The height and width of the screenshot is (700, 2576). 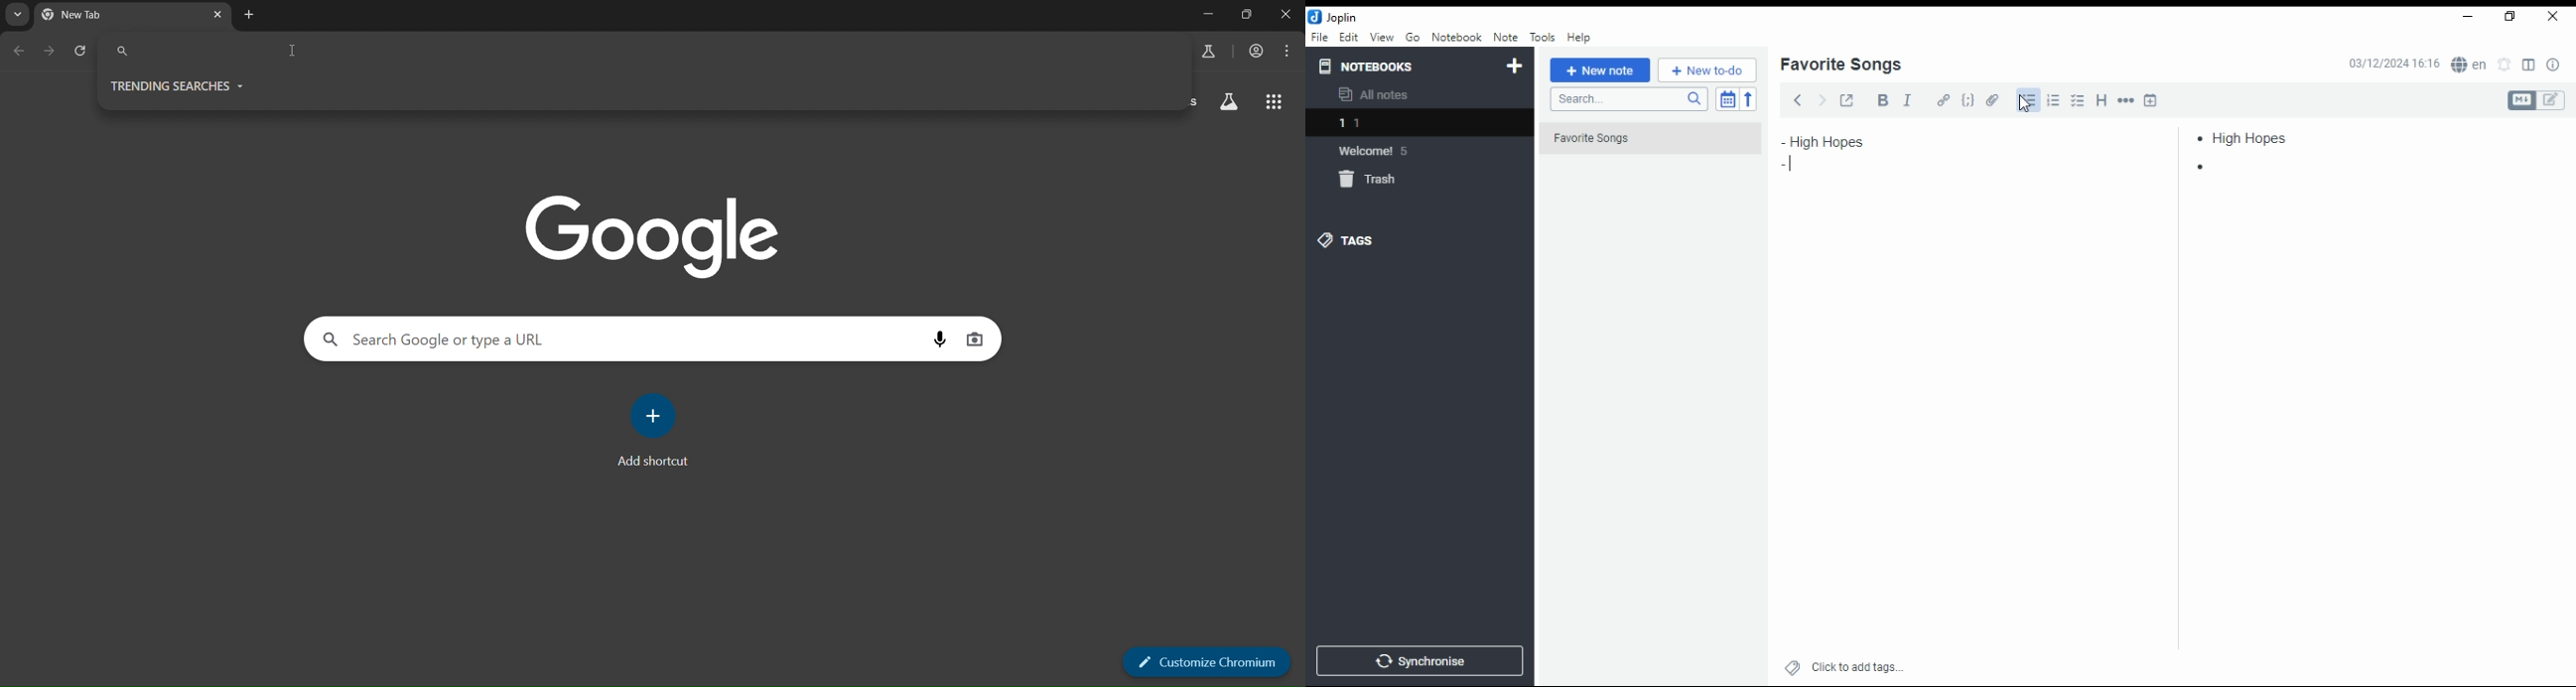 What do you see at coordinates (2025, 103) in the screenshot?
I see `mouse pointer` at bounding box center [2025, 103].